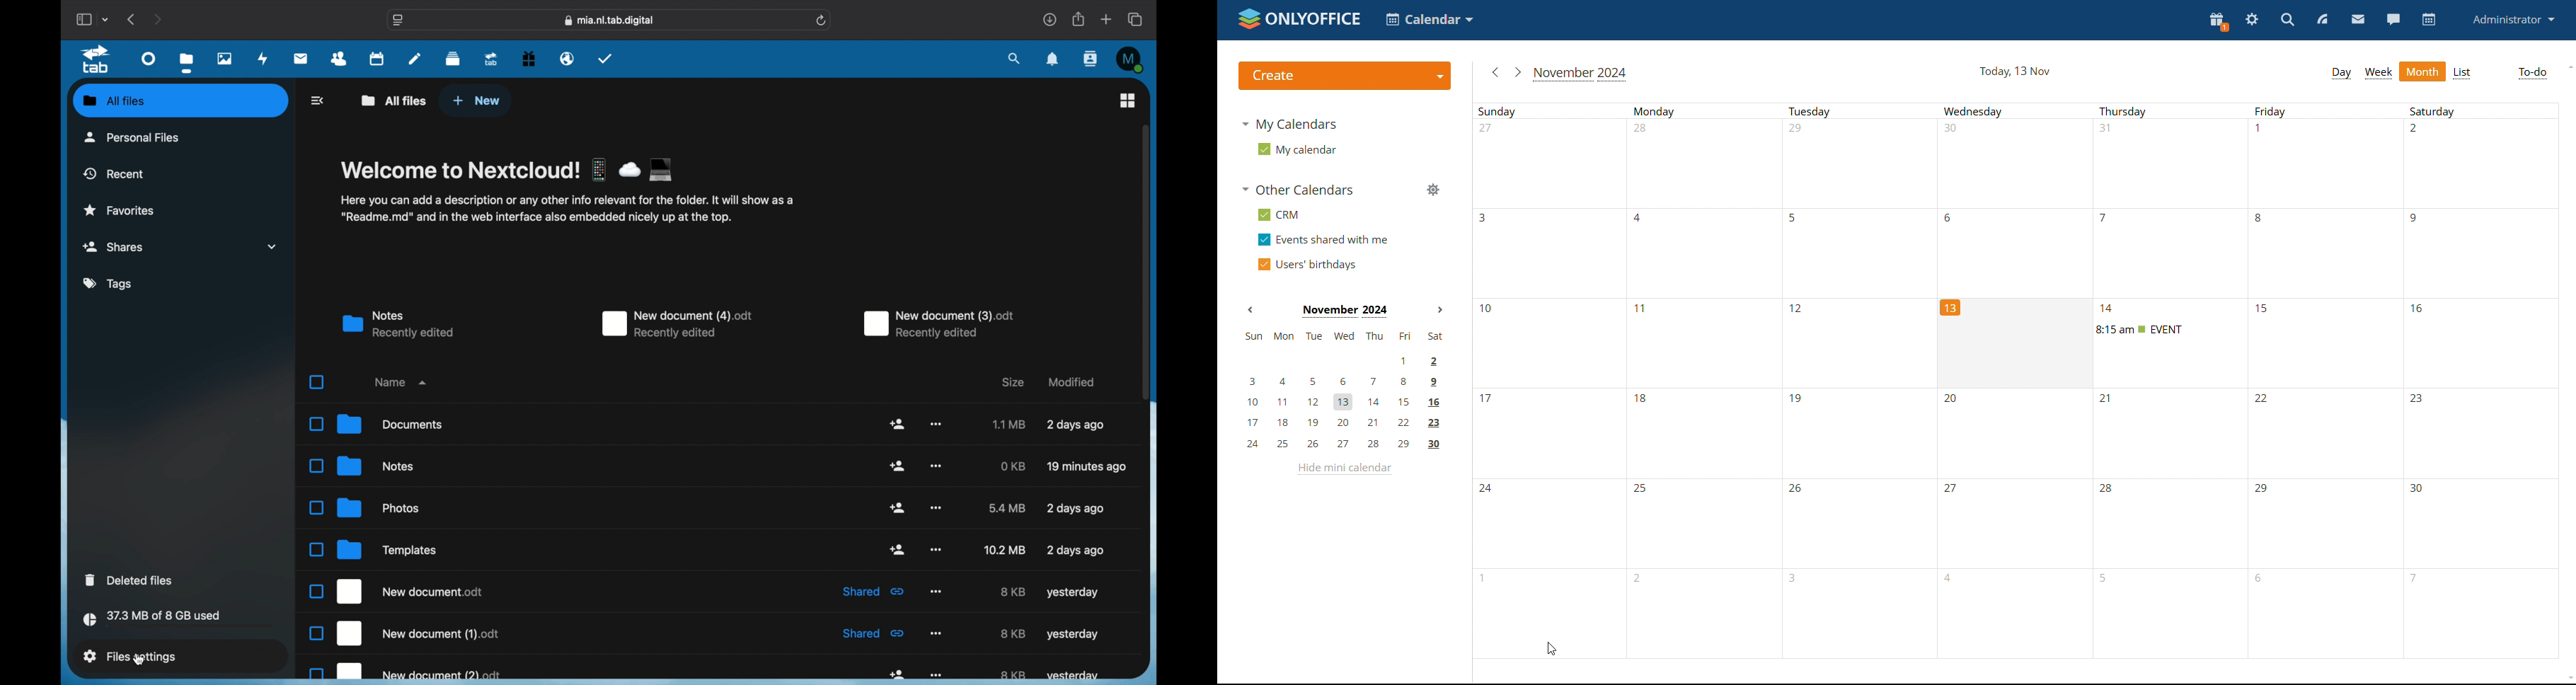 The image size is (2576, 700). I want to click on notes, so click(398, 325).